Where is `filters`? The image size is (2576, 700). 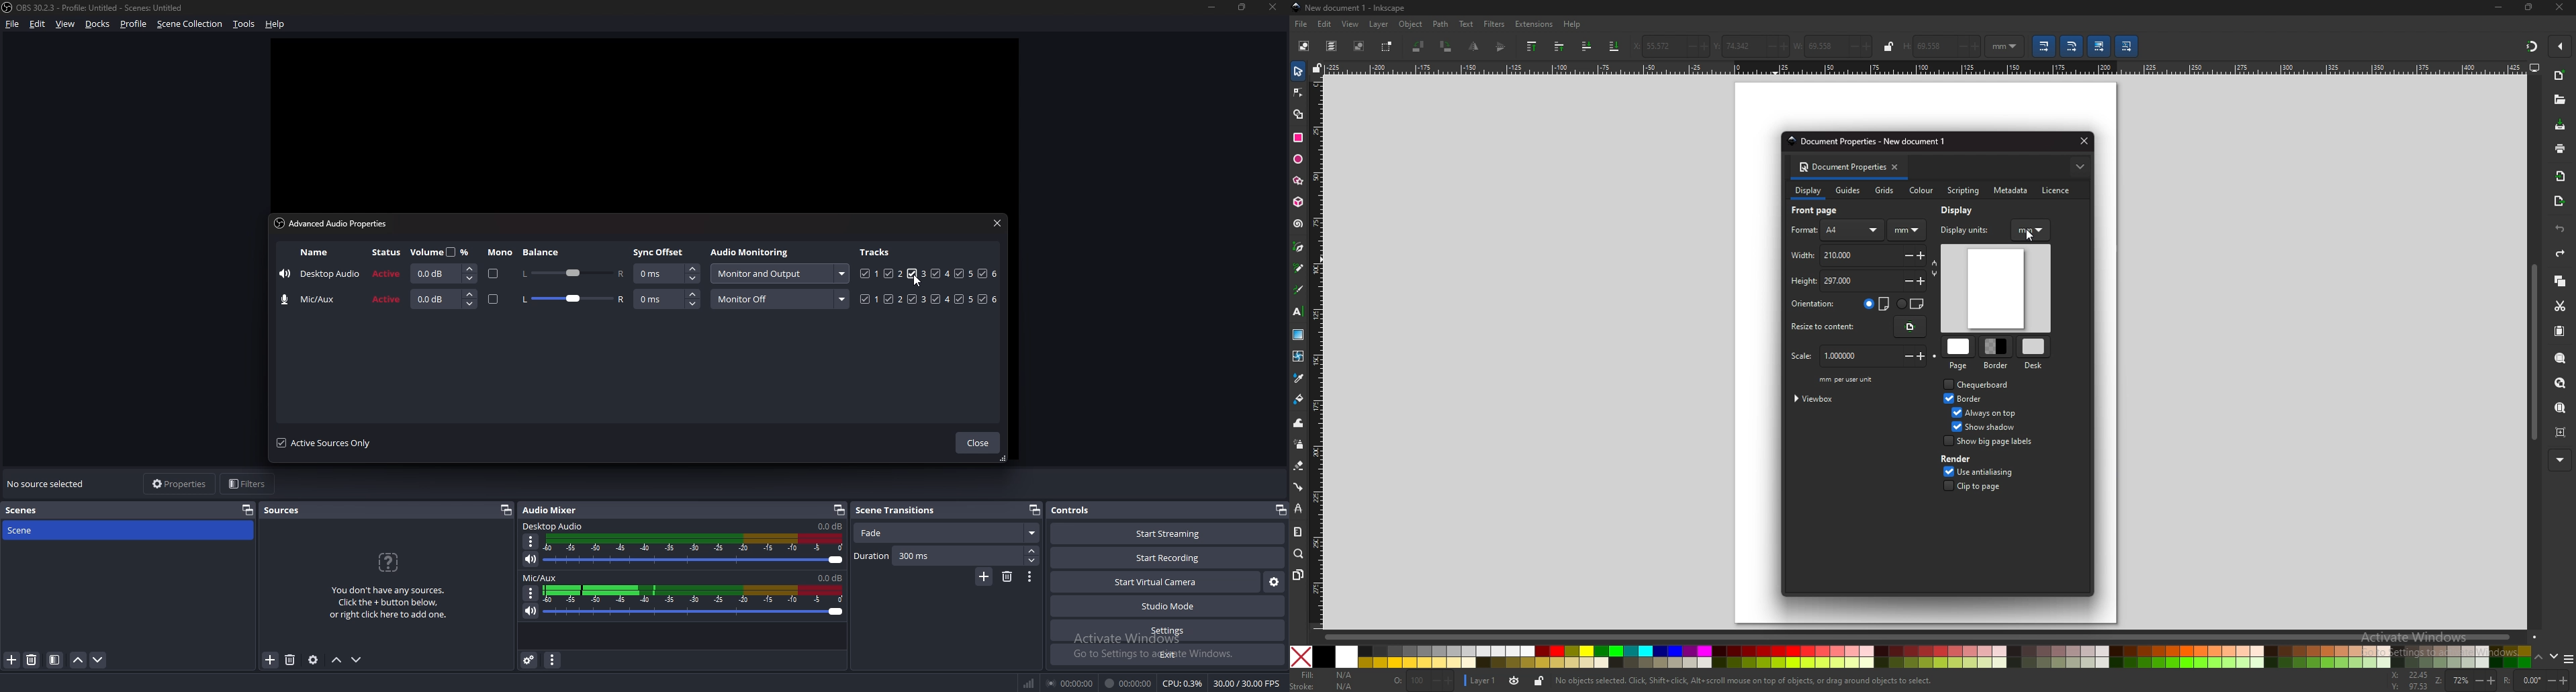 filters is located at coordinates (1494, 23).